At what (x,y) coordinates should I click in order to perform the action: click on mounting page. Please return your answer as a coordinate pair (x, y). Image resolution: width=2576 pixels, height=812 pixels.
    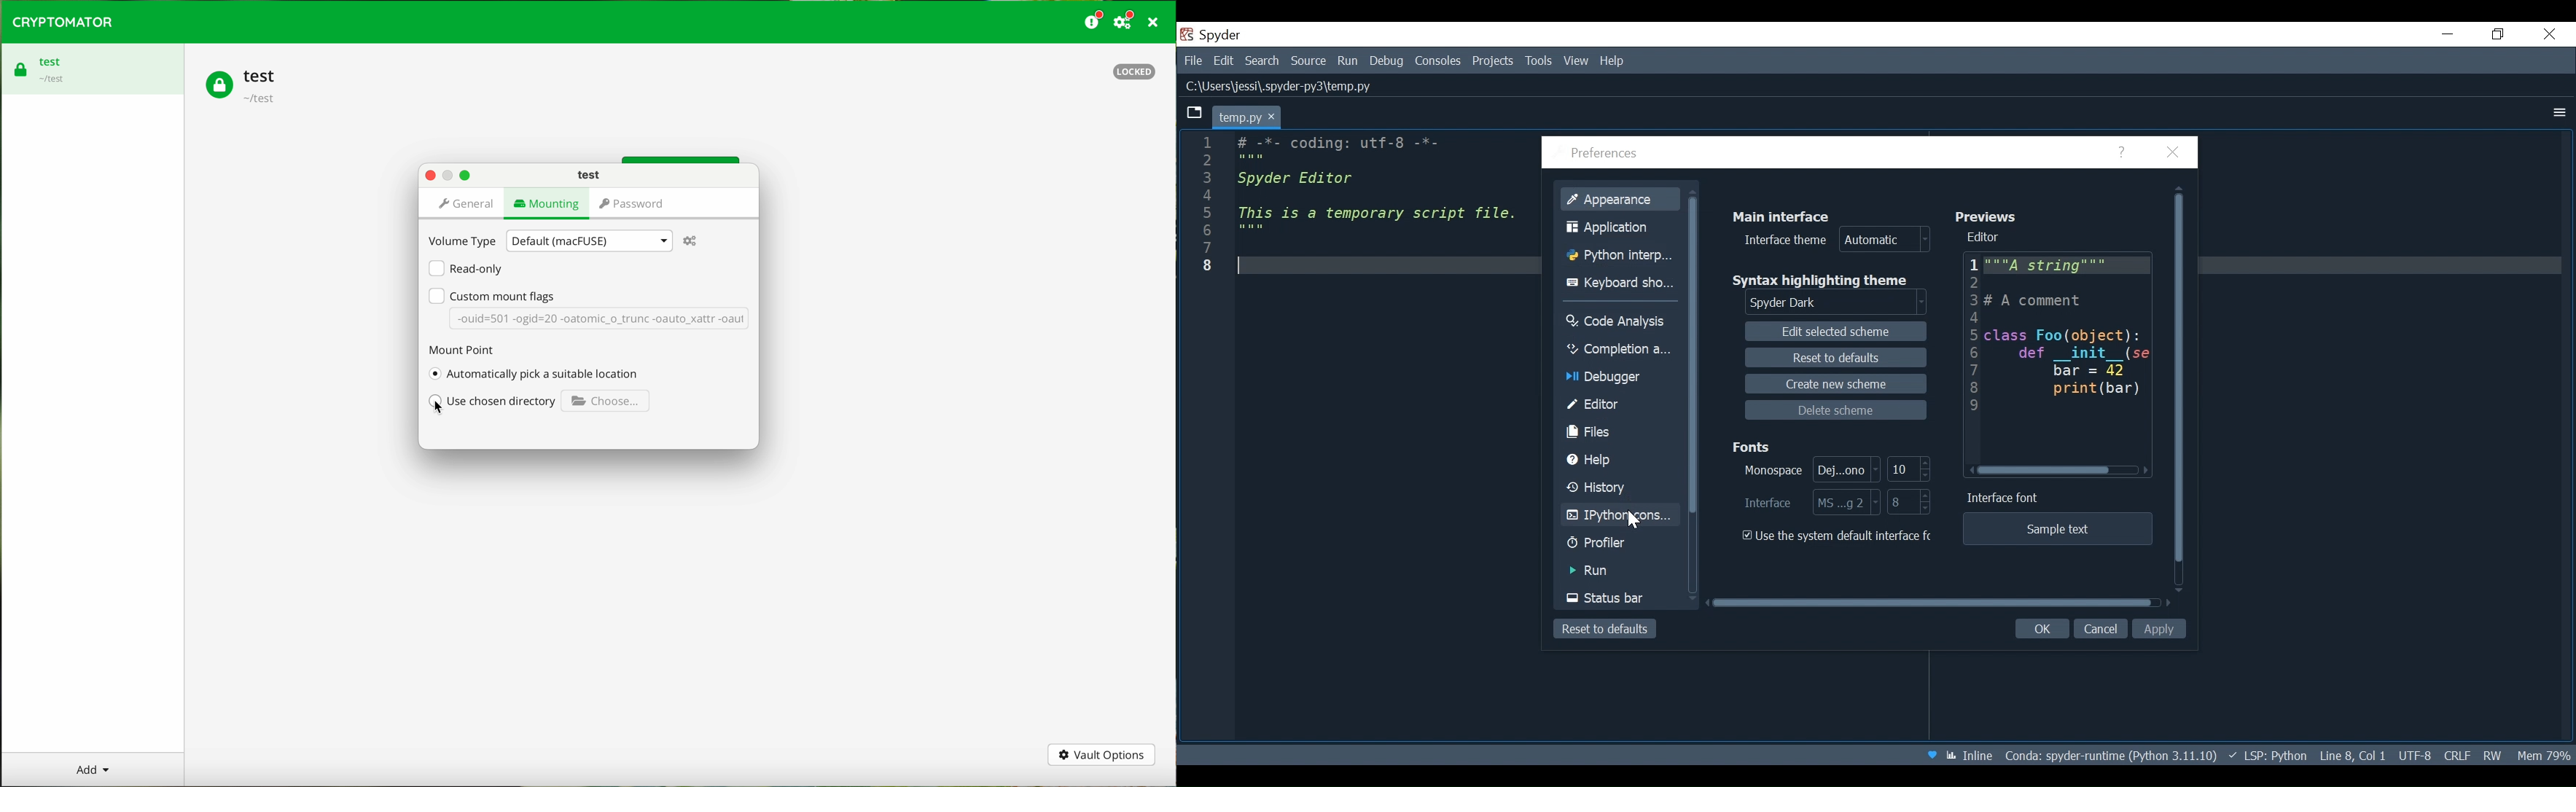
    Looking at the image, I should click on (545, 204).